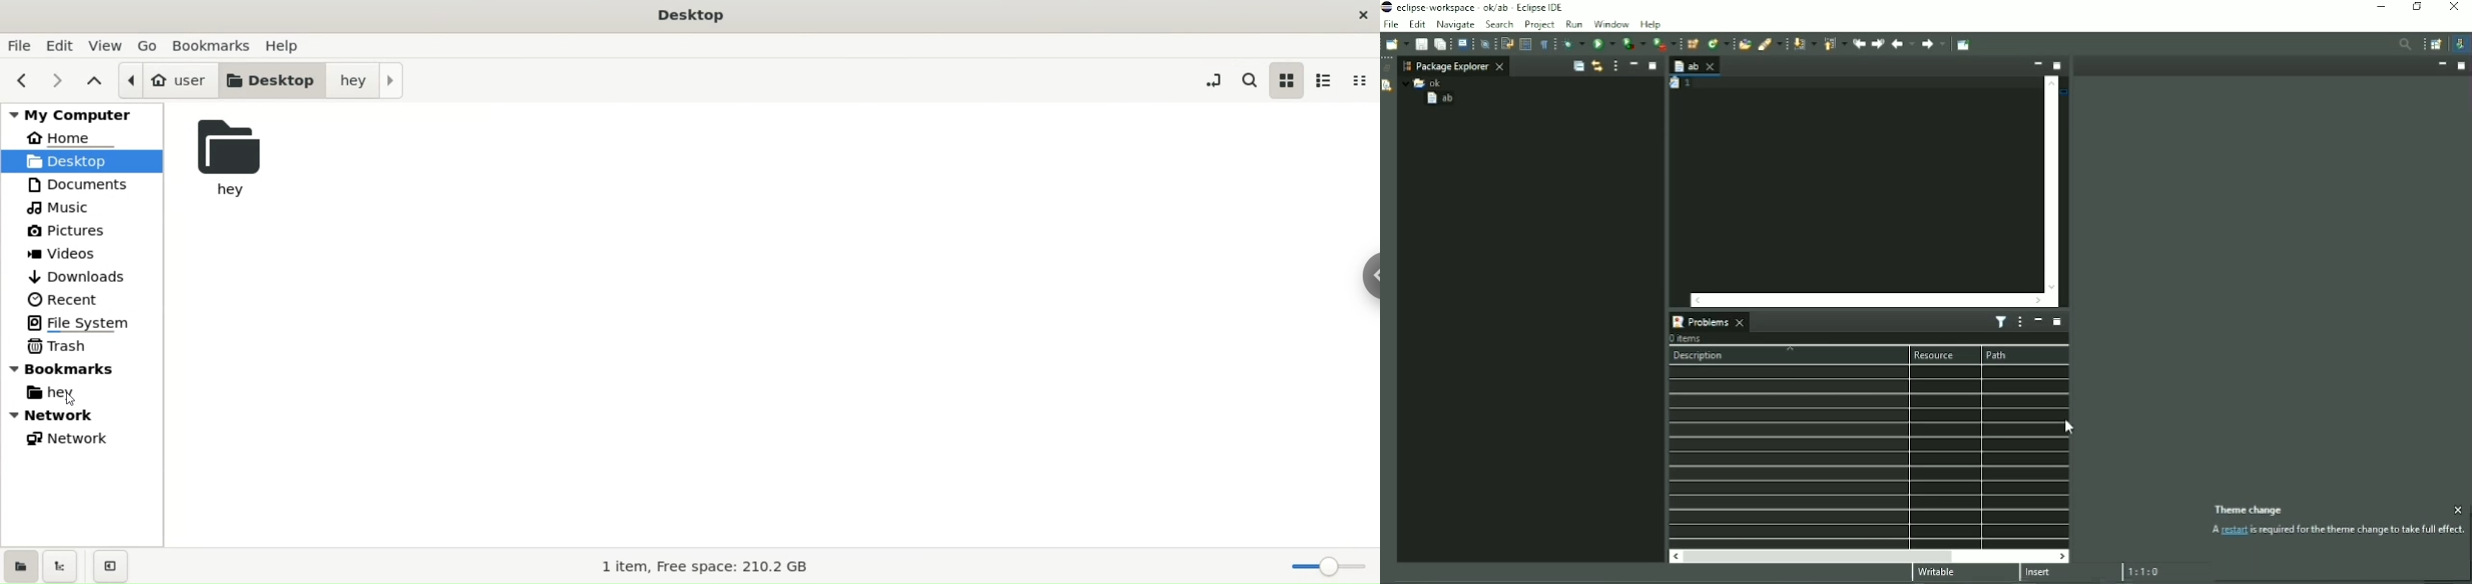 The image size is (2492, 588). What do you see at coordinates (2442, 64) in the screenshot?
I see `Minimize` at bounding box center [2442, 64].